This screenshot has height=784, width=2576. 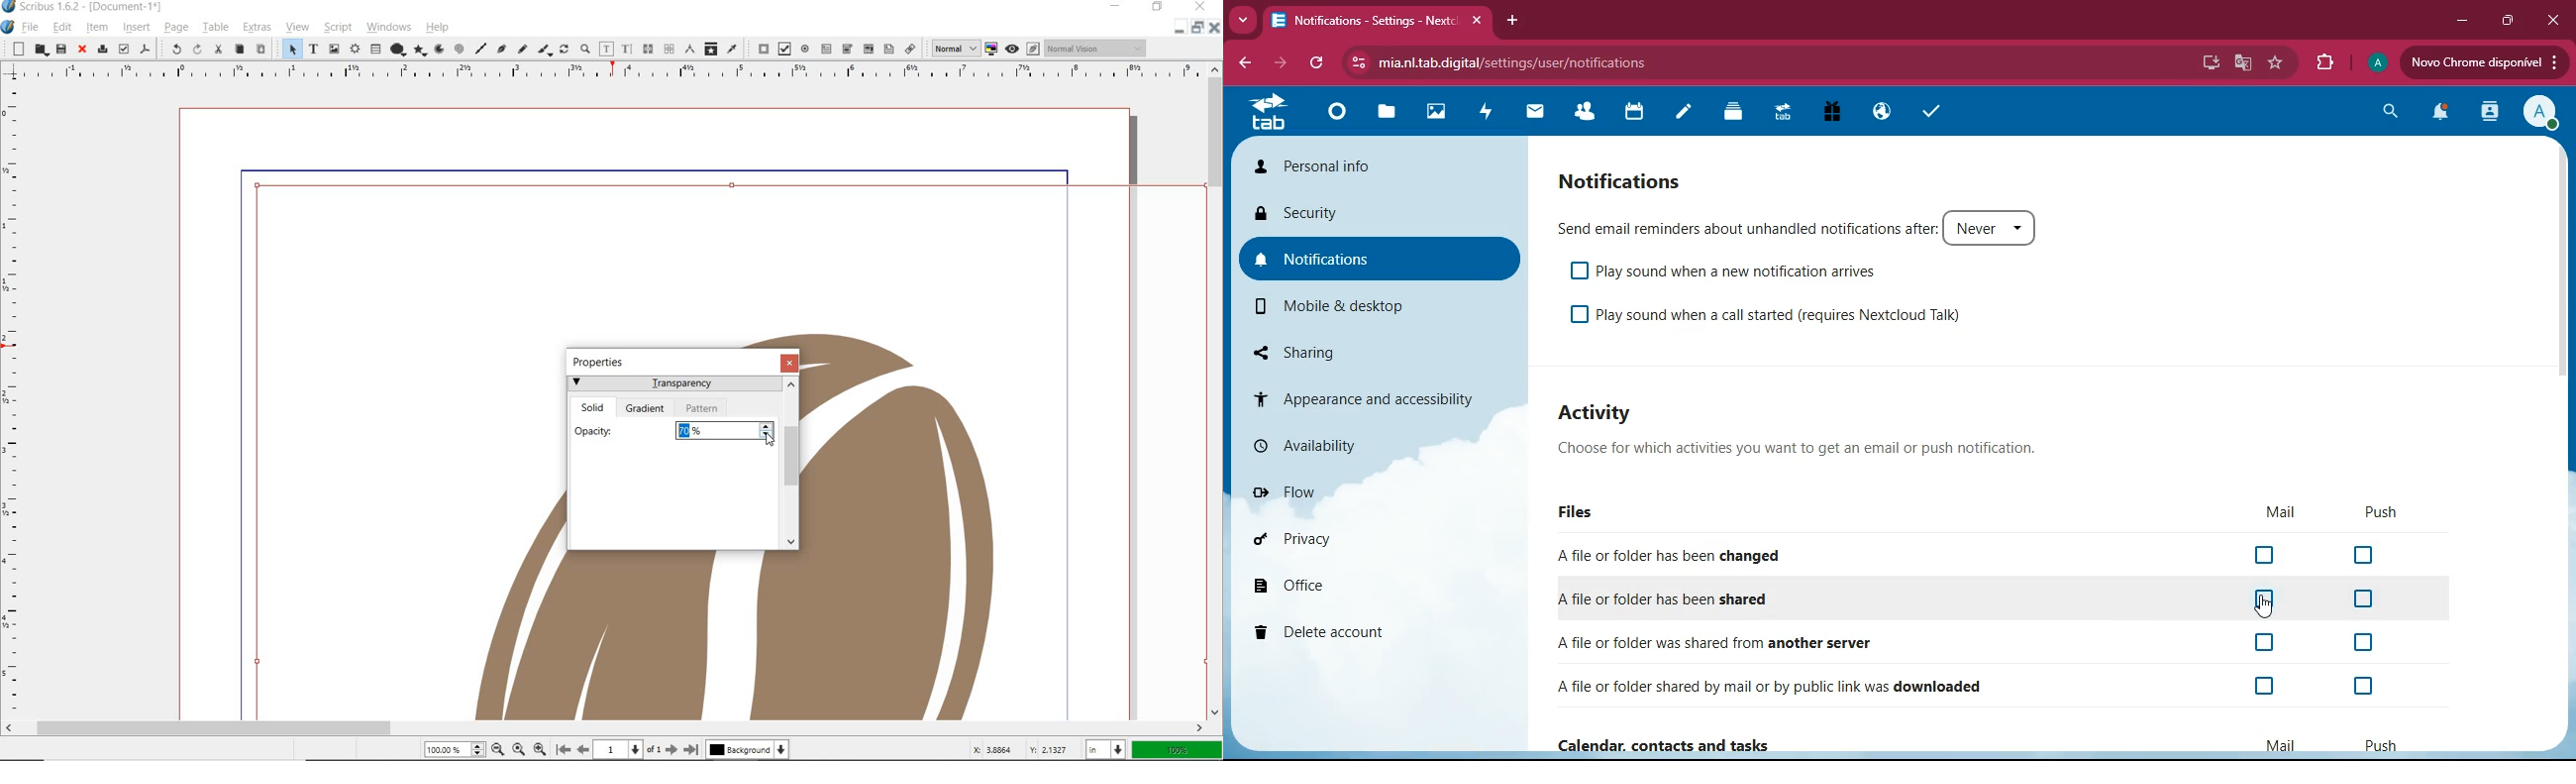 I want to click on notes, so click(x=1678, y=114).